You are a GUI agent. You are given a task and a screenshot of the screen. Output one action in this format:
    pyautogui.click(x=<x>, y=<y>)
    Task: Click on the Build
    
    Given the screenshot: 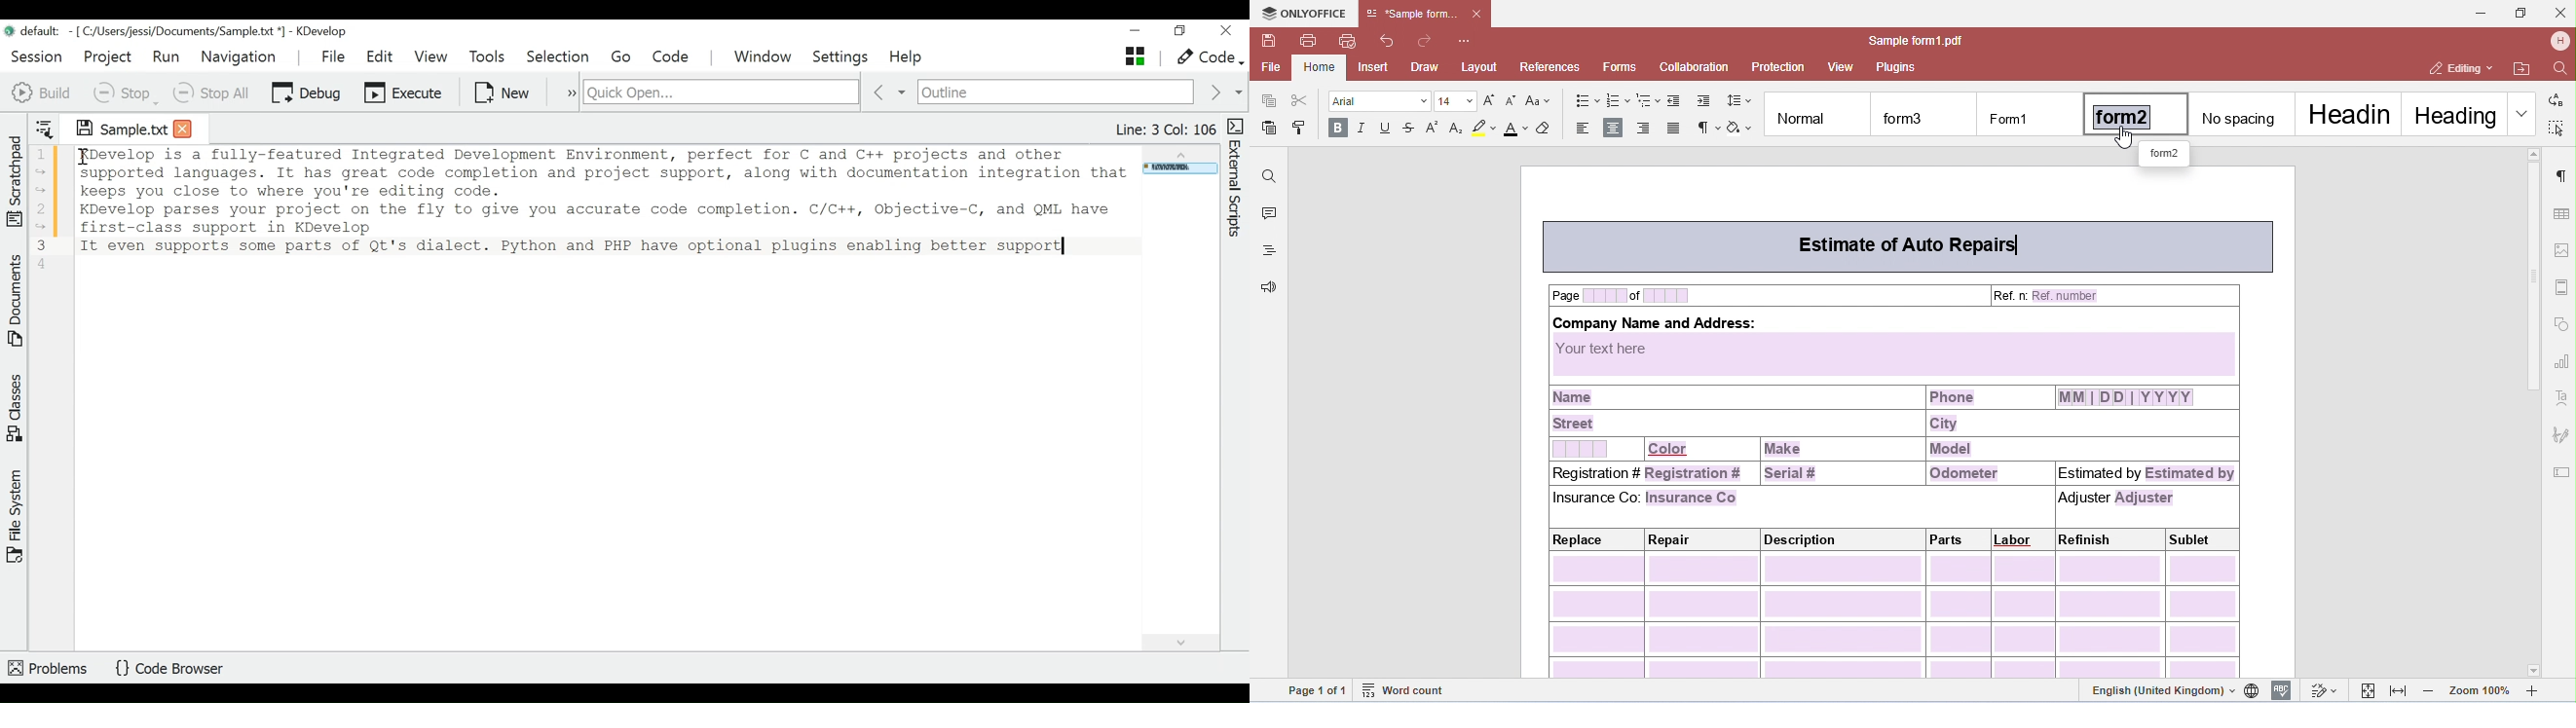 What is the action you would take?
    pyautogui.click(x=42, y=91)
    